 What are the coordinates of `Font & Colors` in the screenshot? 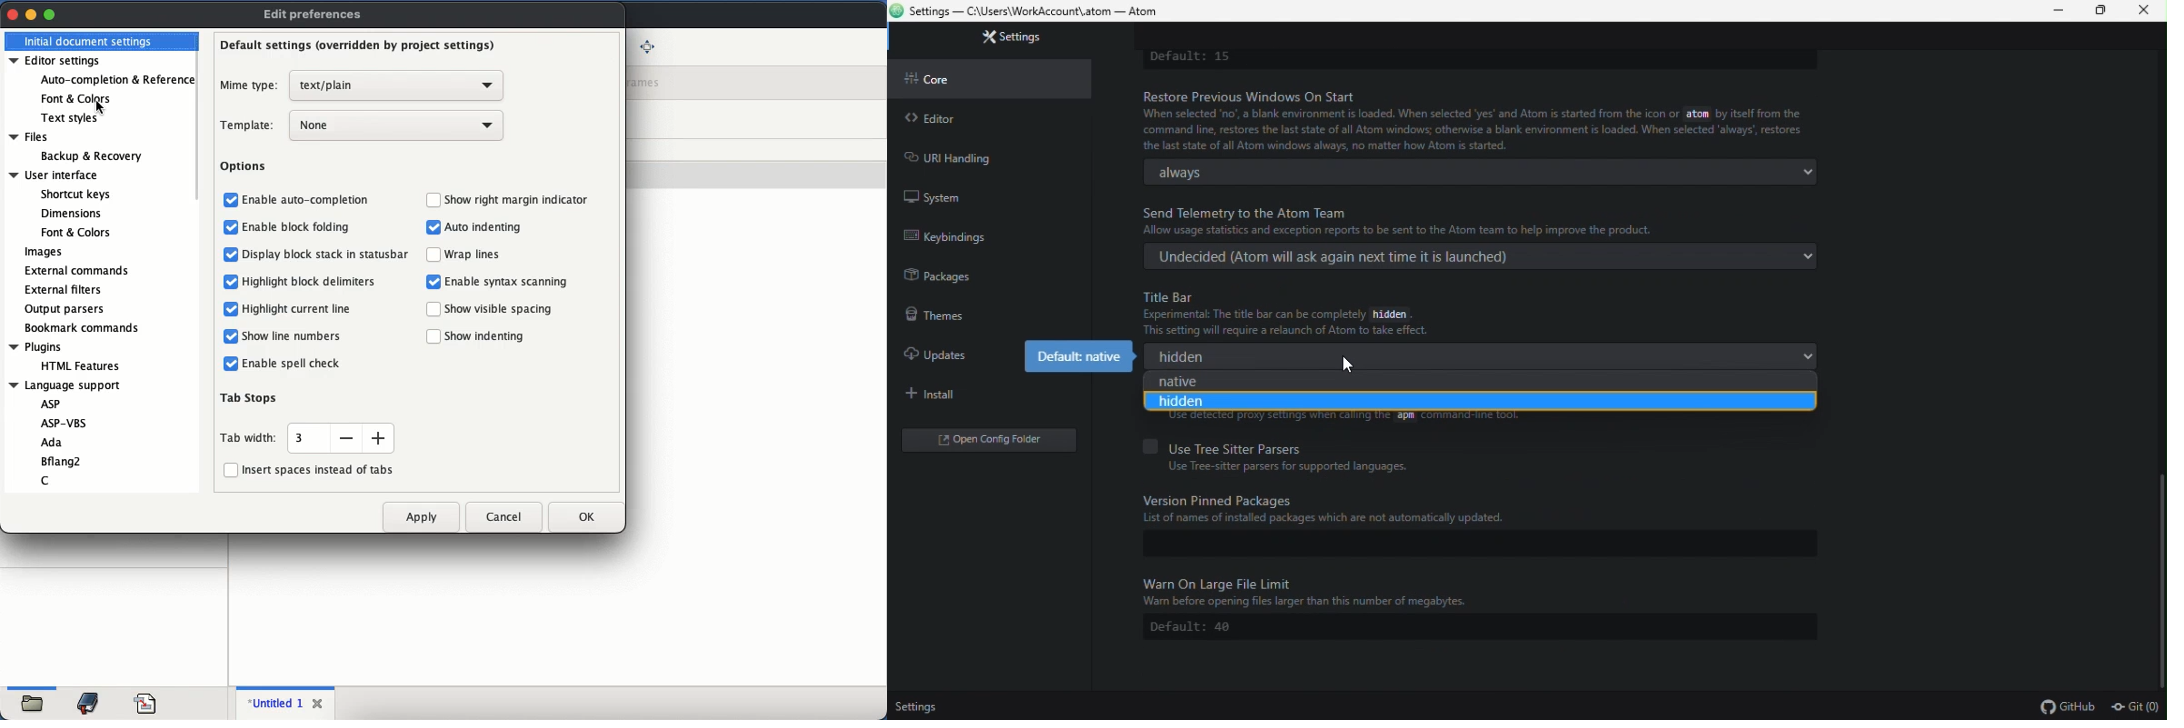 It's located at (75, 232).